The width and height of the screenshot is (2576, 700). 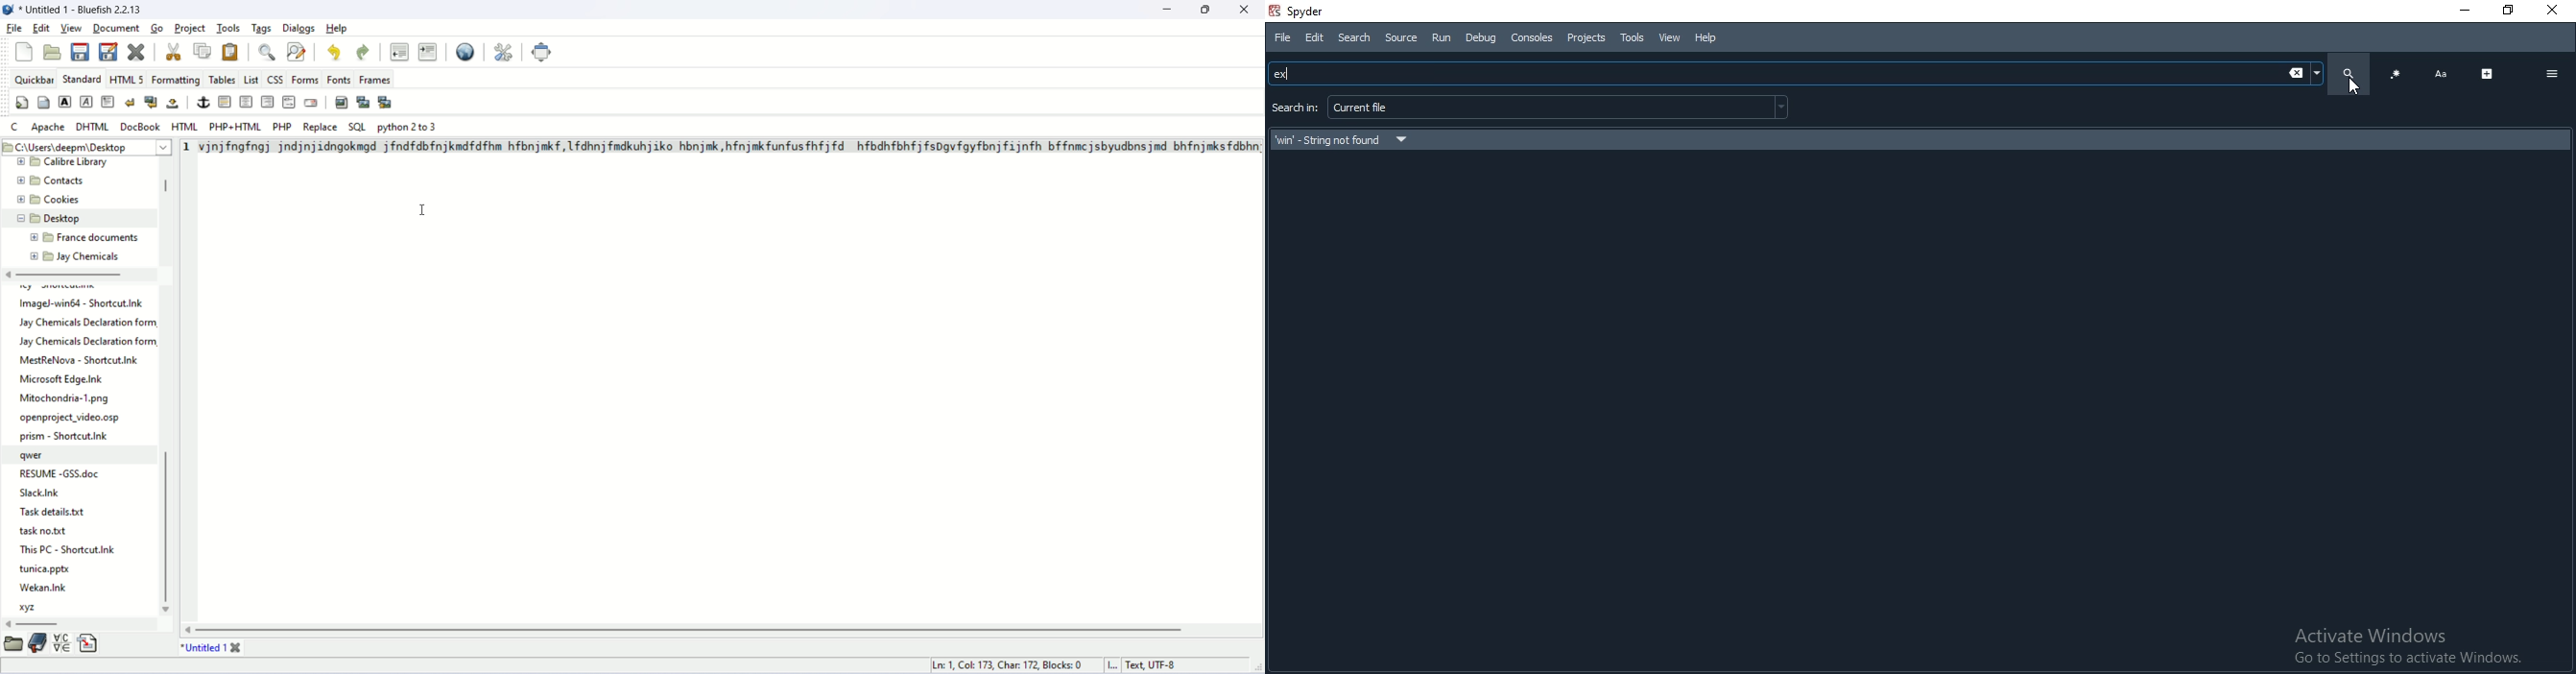 What do you see at coordinates (174, 104) in the screenshot?
I see `non-breaking space` at bounding box center [174, 104].